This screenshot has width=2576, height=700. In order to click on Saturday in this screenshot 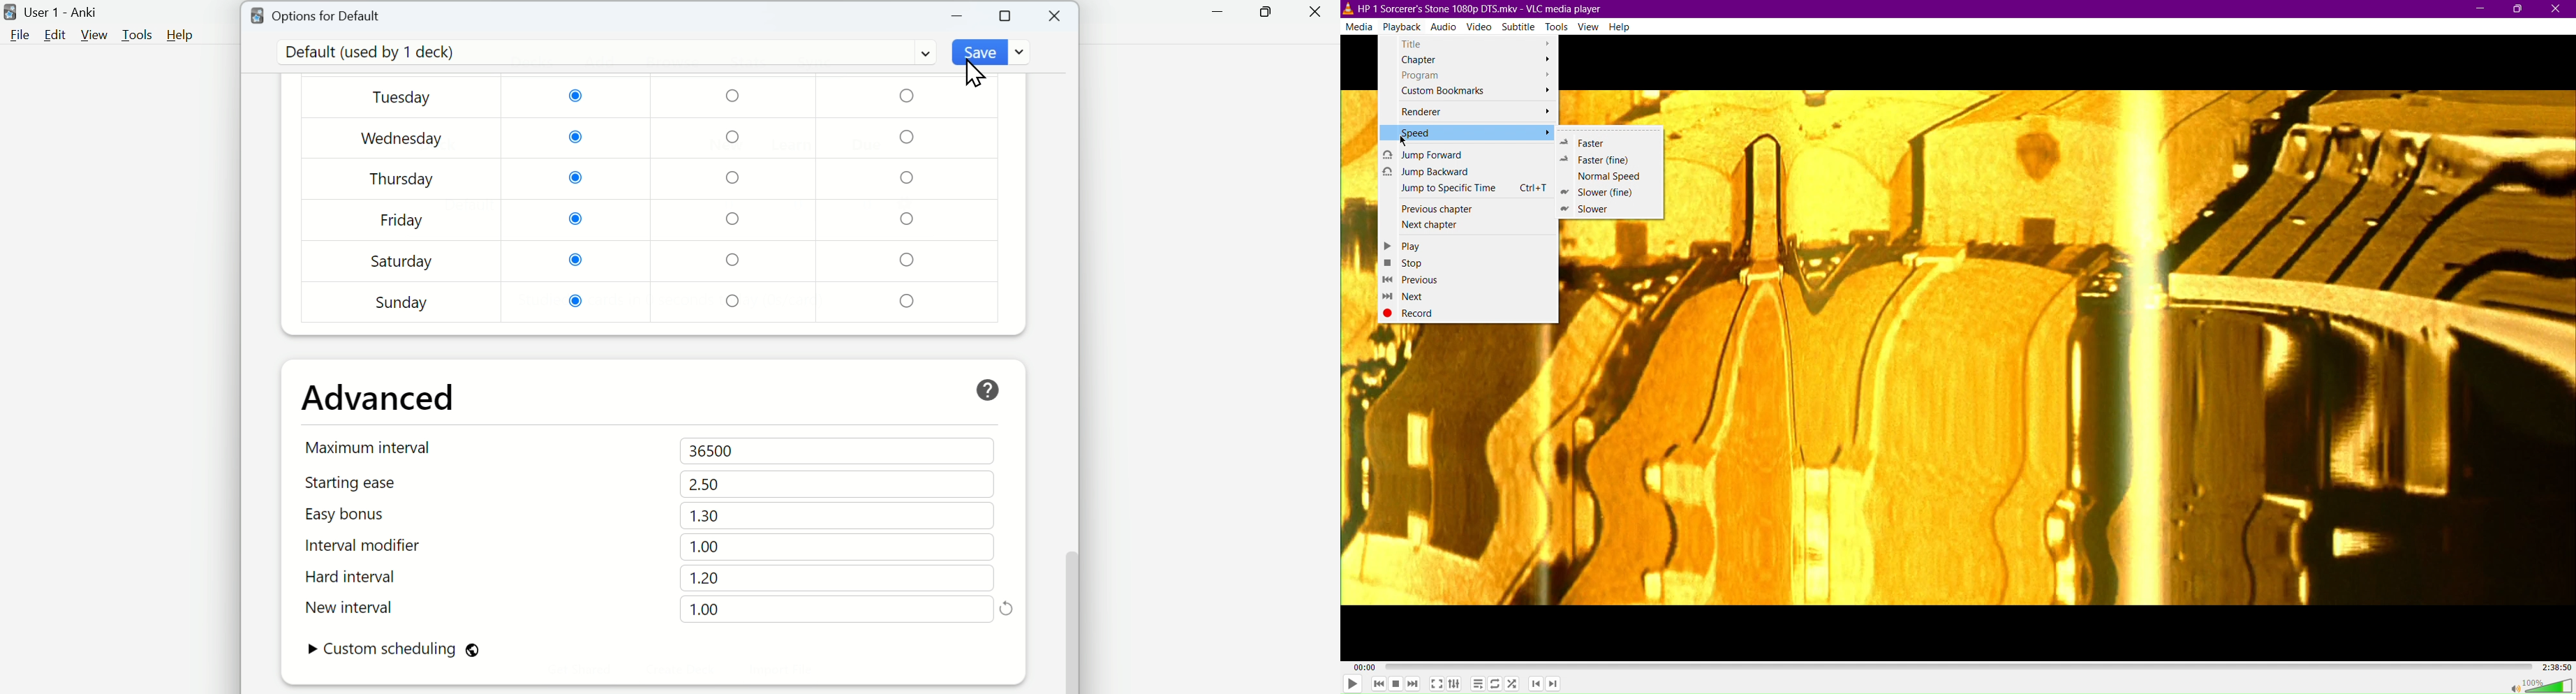, I will do `click(402, 261)`.